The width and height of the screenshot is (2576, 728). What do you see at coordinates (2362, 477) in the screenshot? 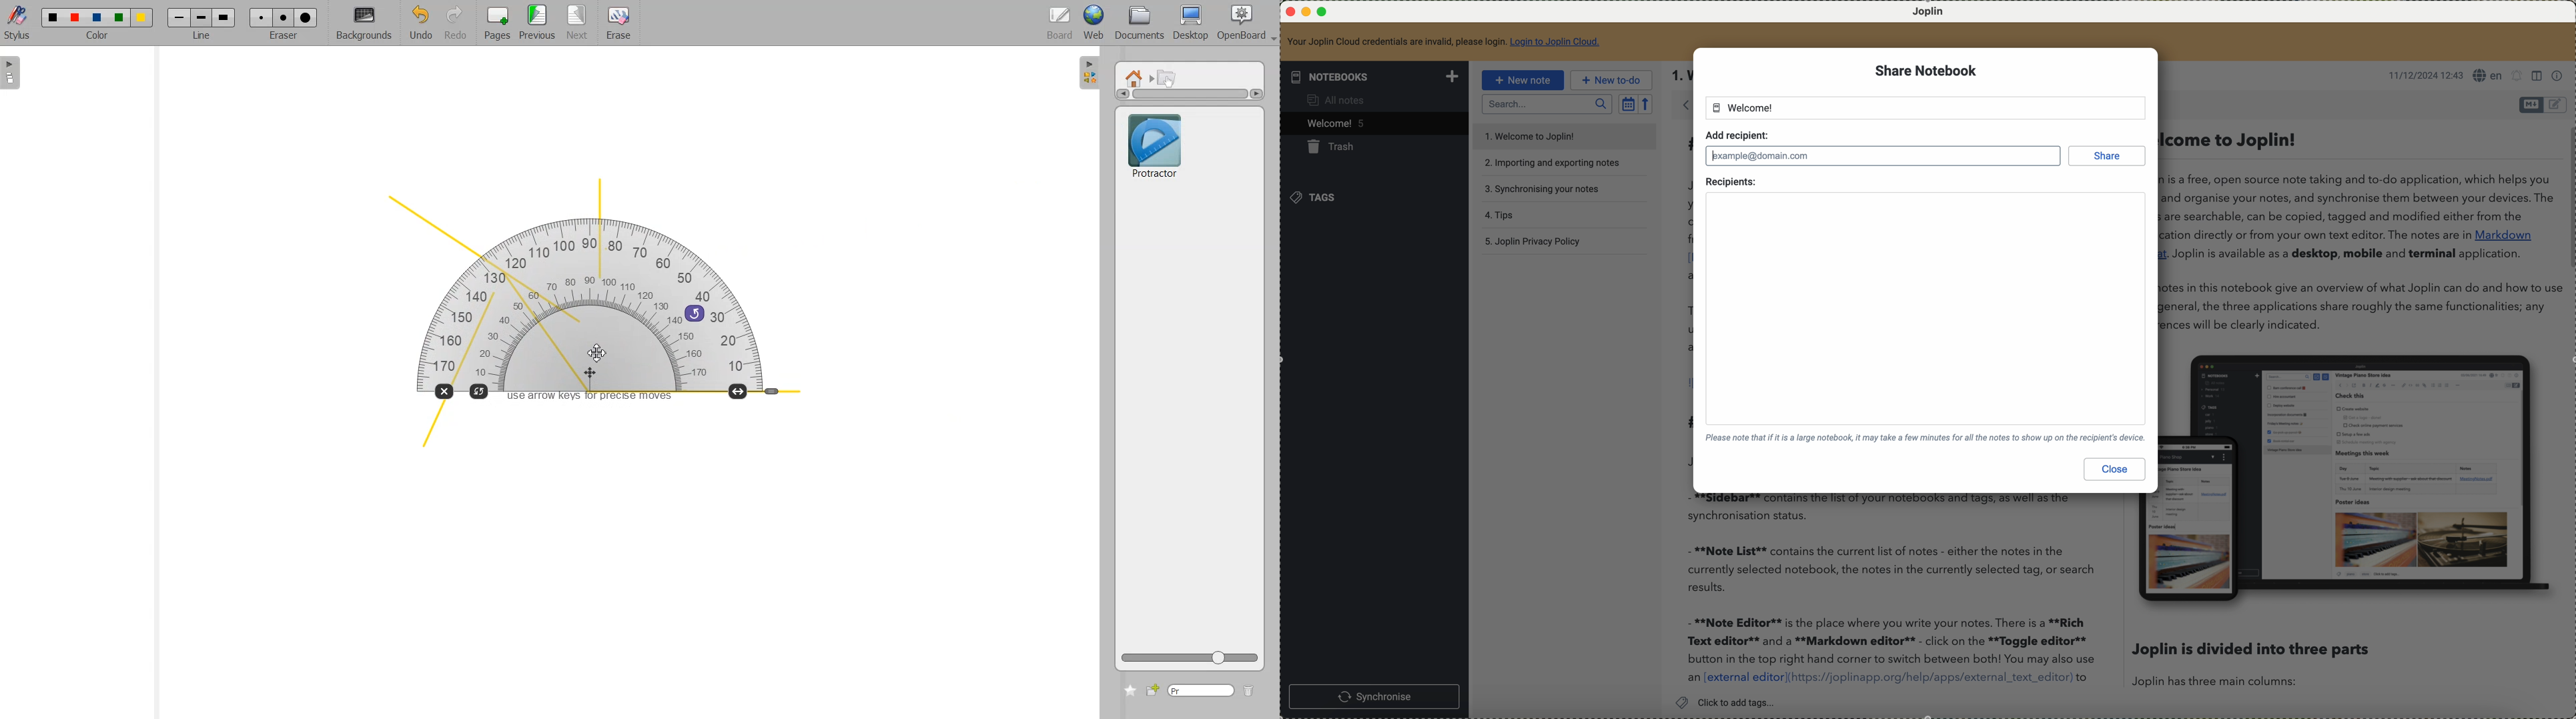
I see `image` at bounding box center [2362, 477].